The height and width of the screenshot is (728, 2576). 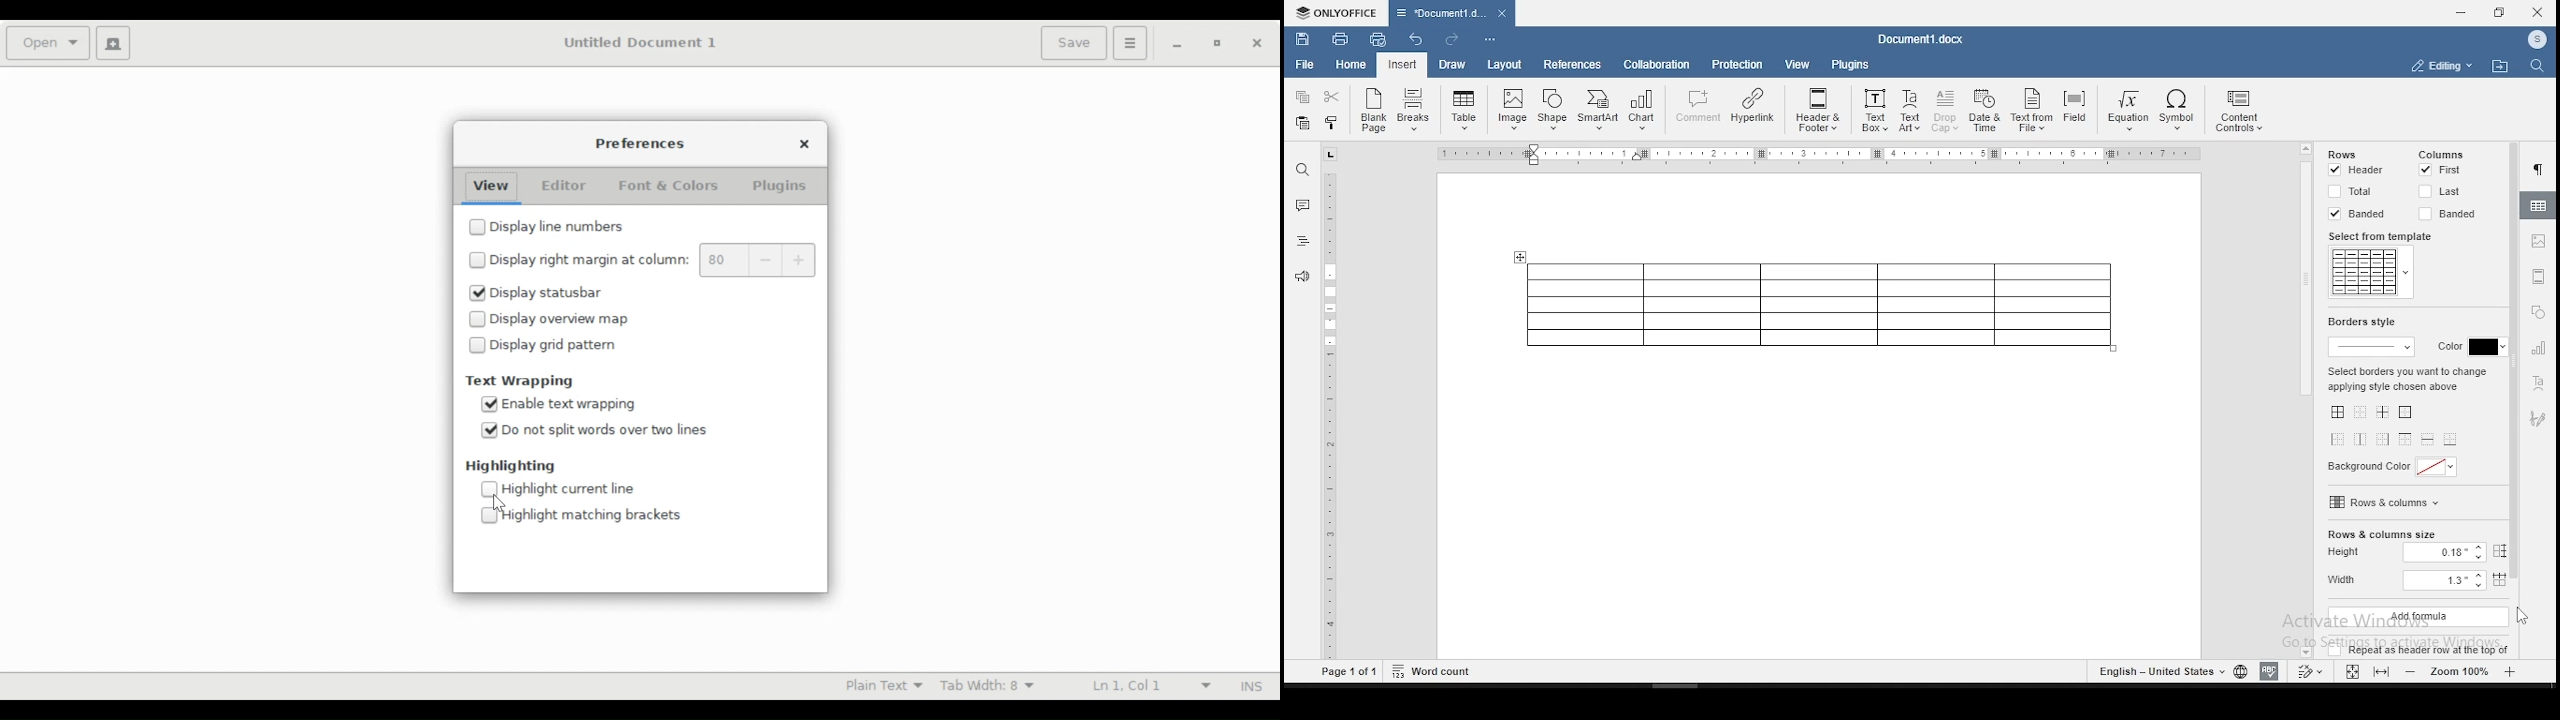 What do you see at coordinates (2031, 112) in the screenshot?
I see `Text From File` at bounding box center [2031, 112].